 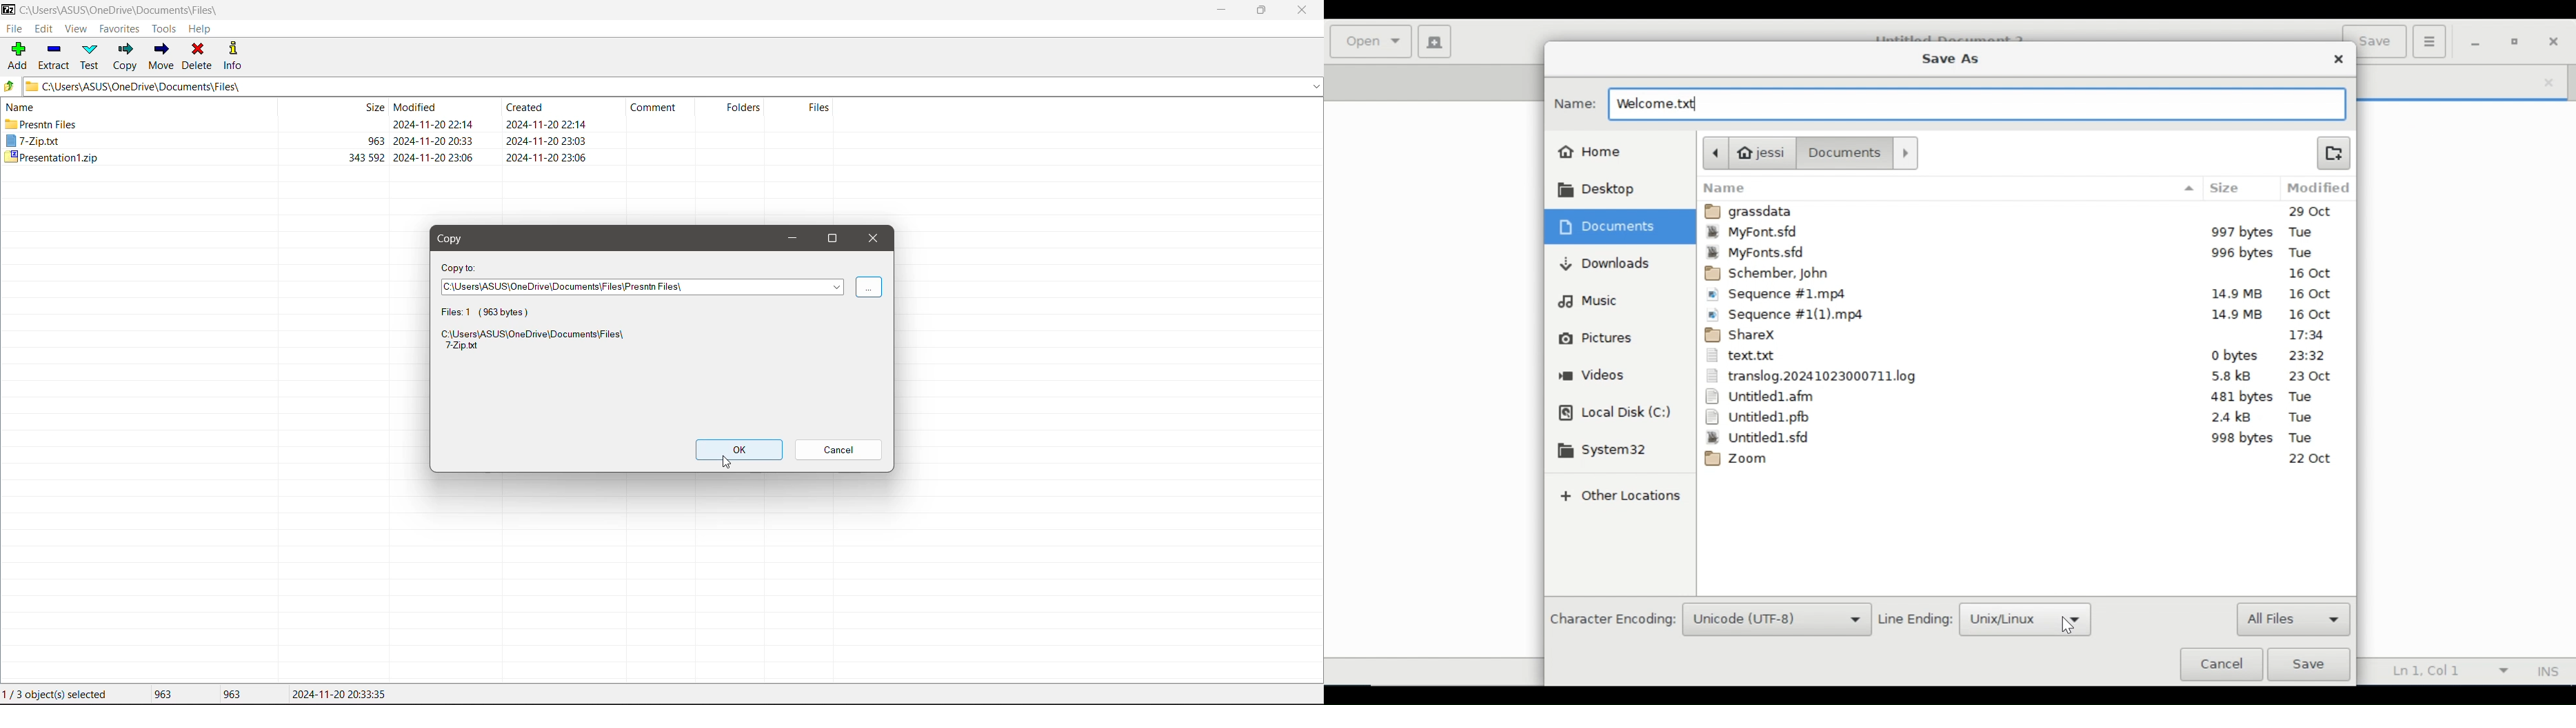 What do you see at coordinates (2221, 665) in the screenshot?
I see `Cancel` at bounding box center [2221, 665].